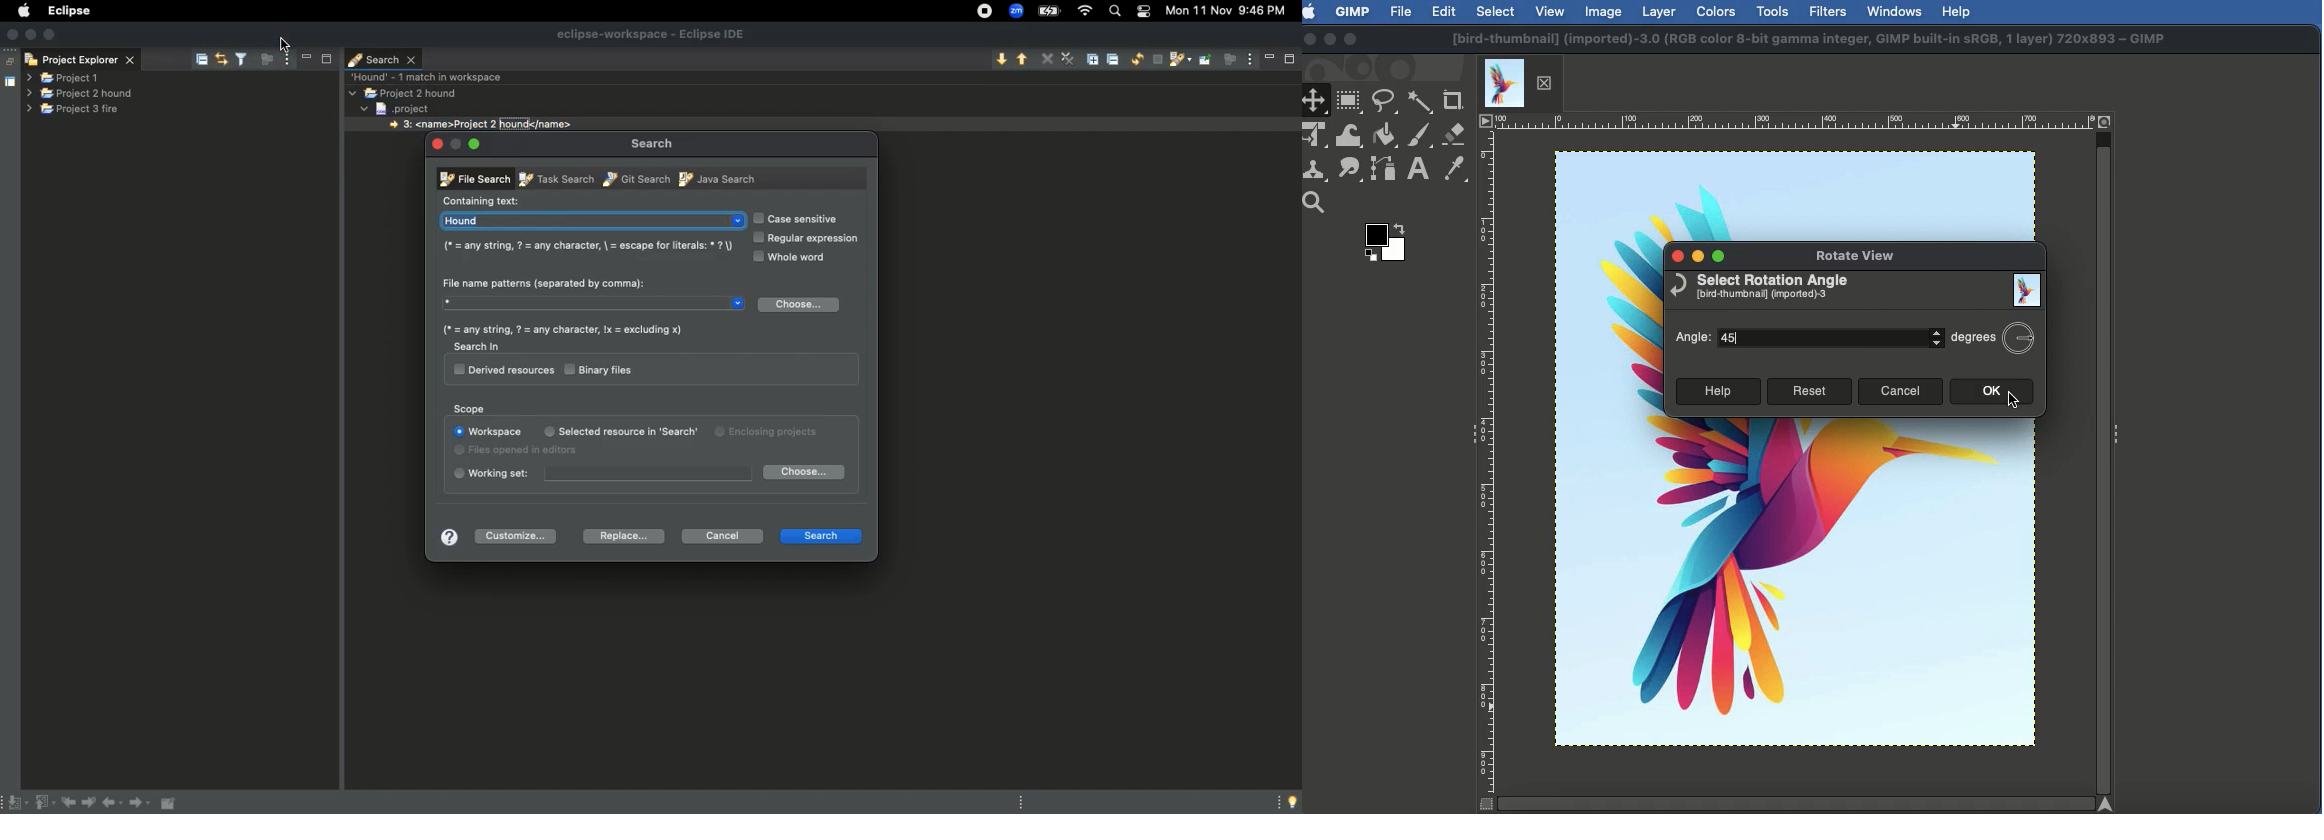 This screenshot has width=2324, height=840. Describe the element at coordinates (592, 221) in the screenshot. I see `Hound` at that location.